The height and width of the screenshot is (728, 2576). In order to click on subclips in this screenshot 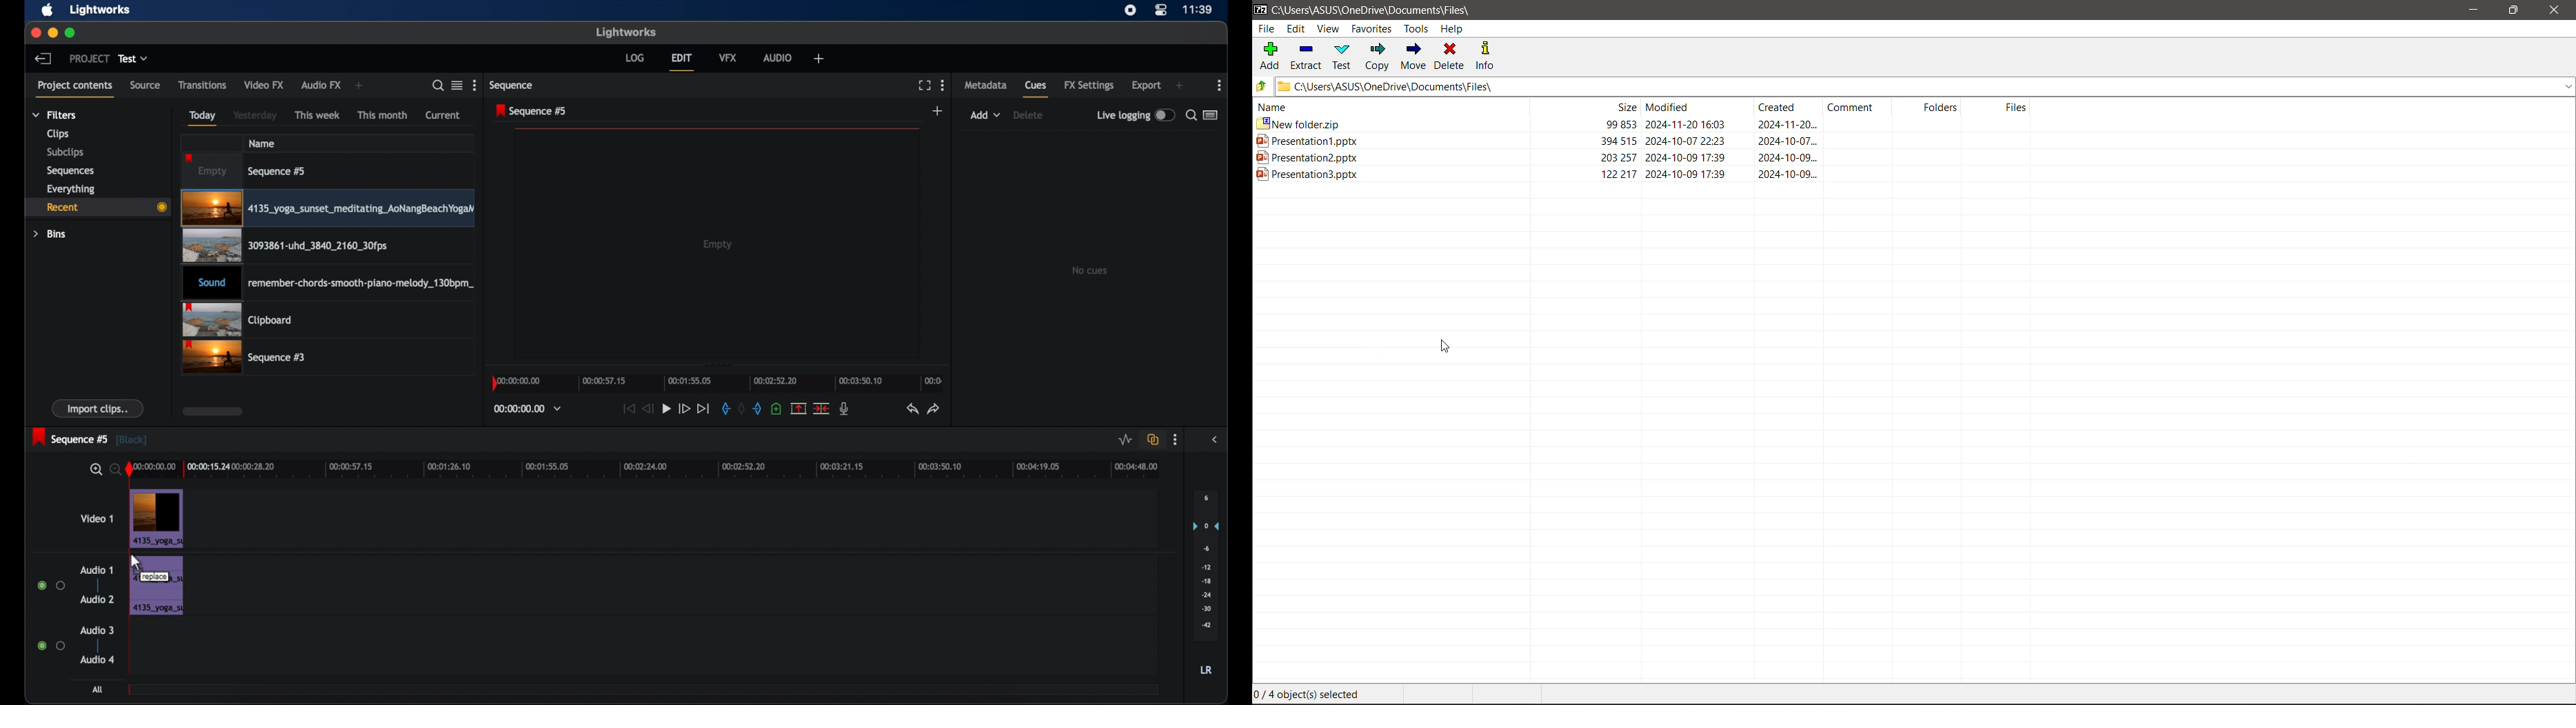, I will do `click(67, 151)`.